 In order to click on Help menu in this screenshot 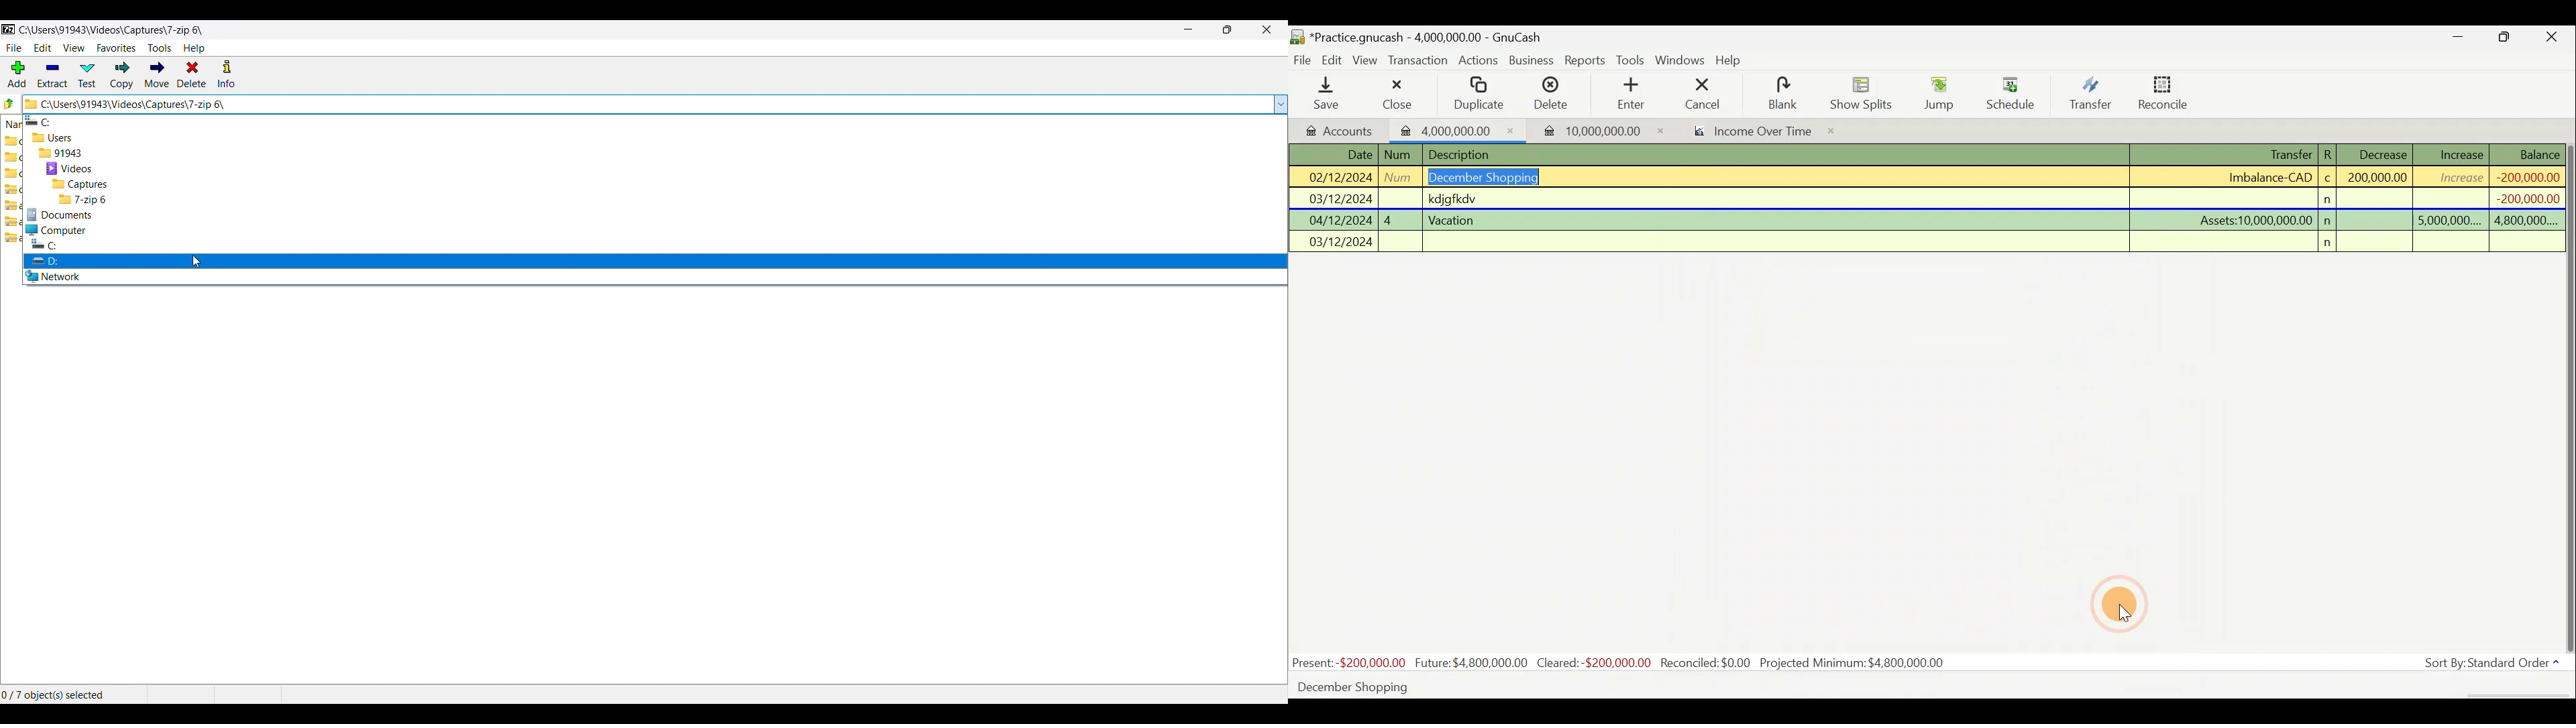, I will do `click(194, 48)`.